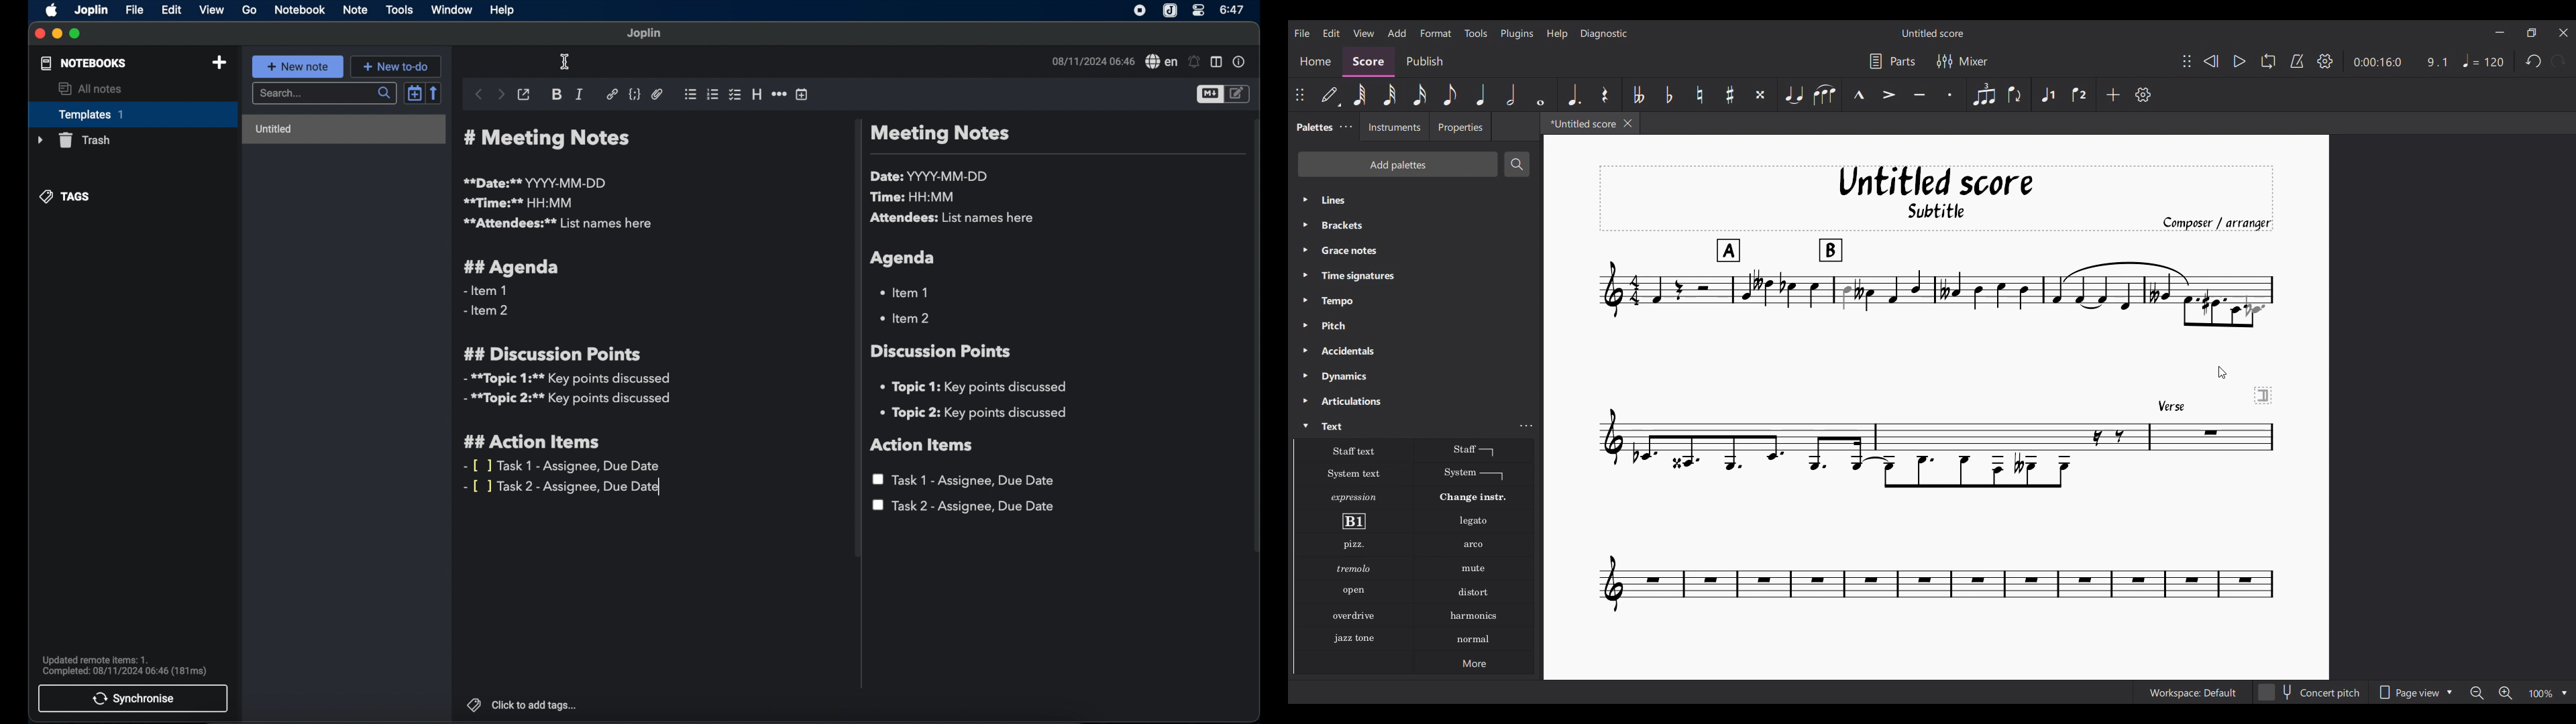  I want to click on - **topic 1:** key points discussed, so click(566, 379).